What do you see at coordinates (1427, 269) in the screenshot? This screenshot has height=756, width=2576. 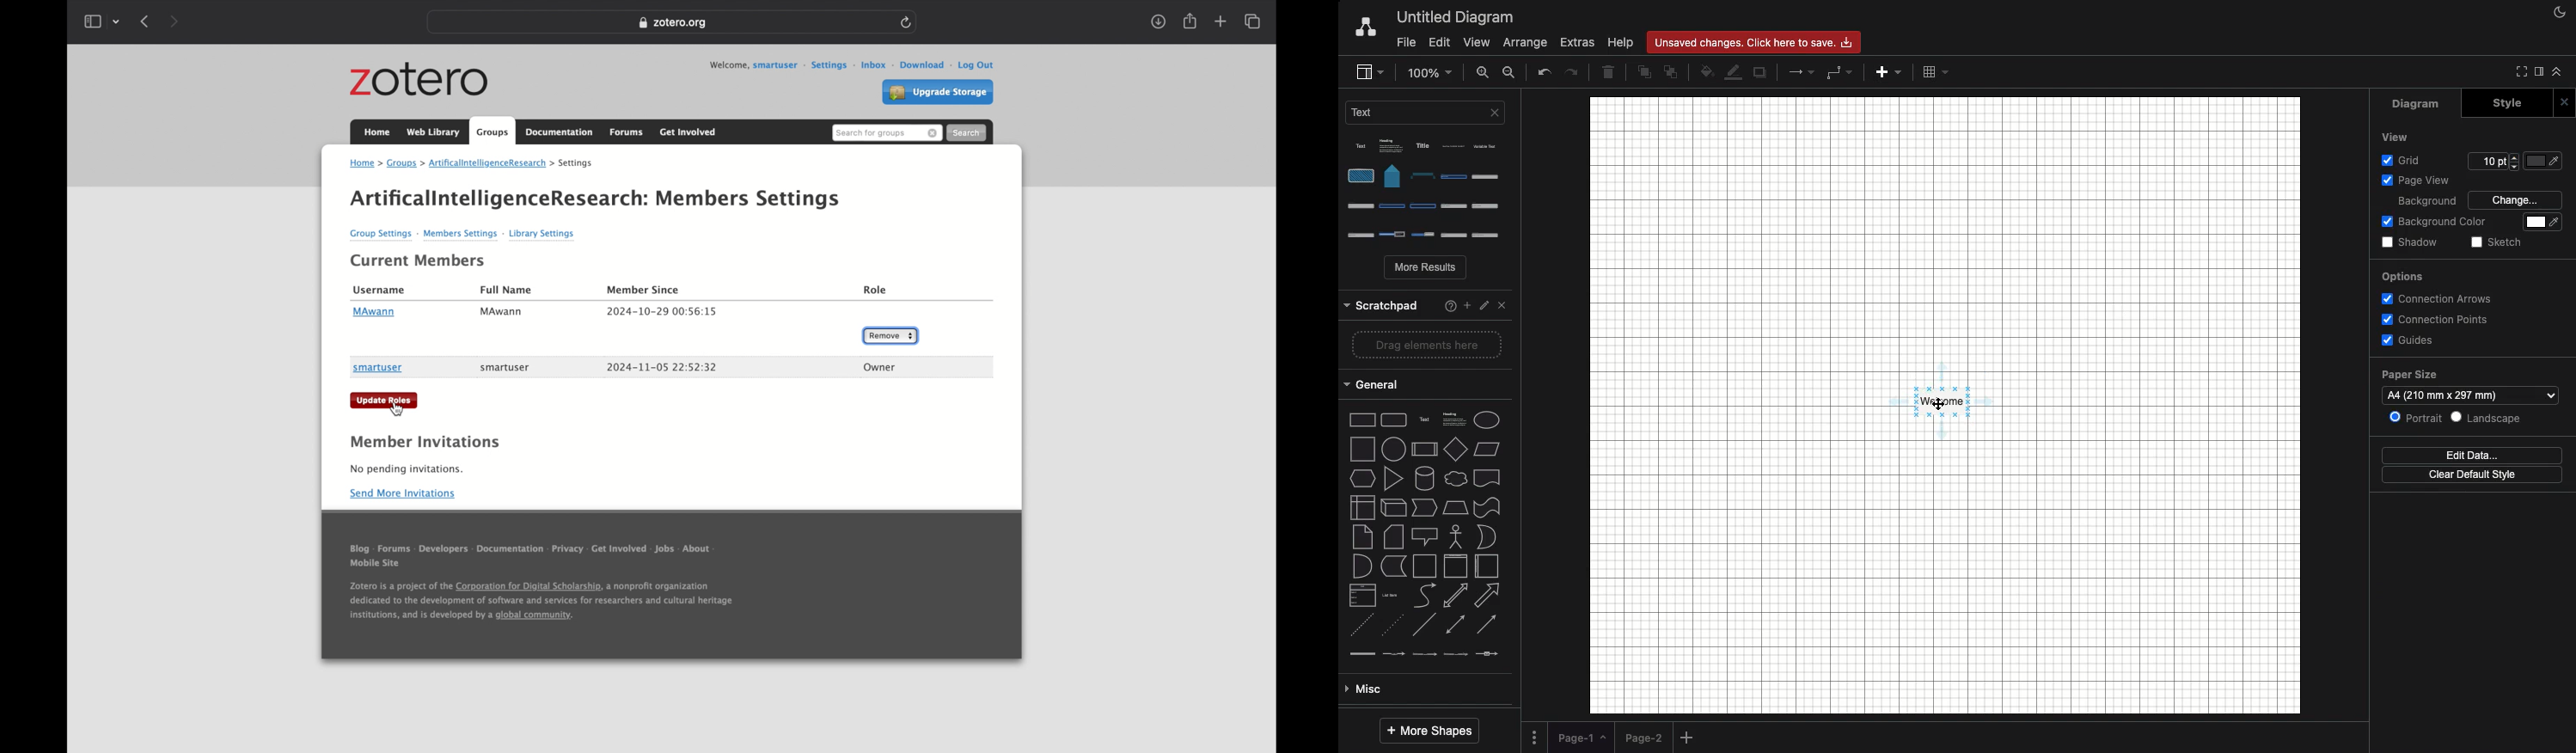 I see `More results` at bounding box center [1427, 269].